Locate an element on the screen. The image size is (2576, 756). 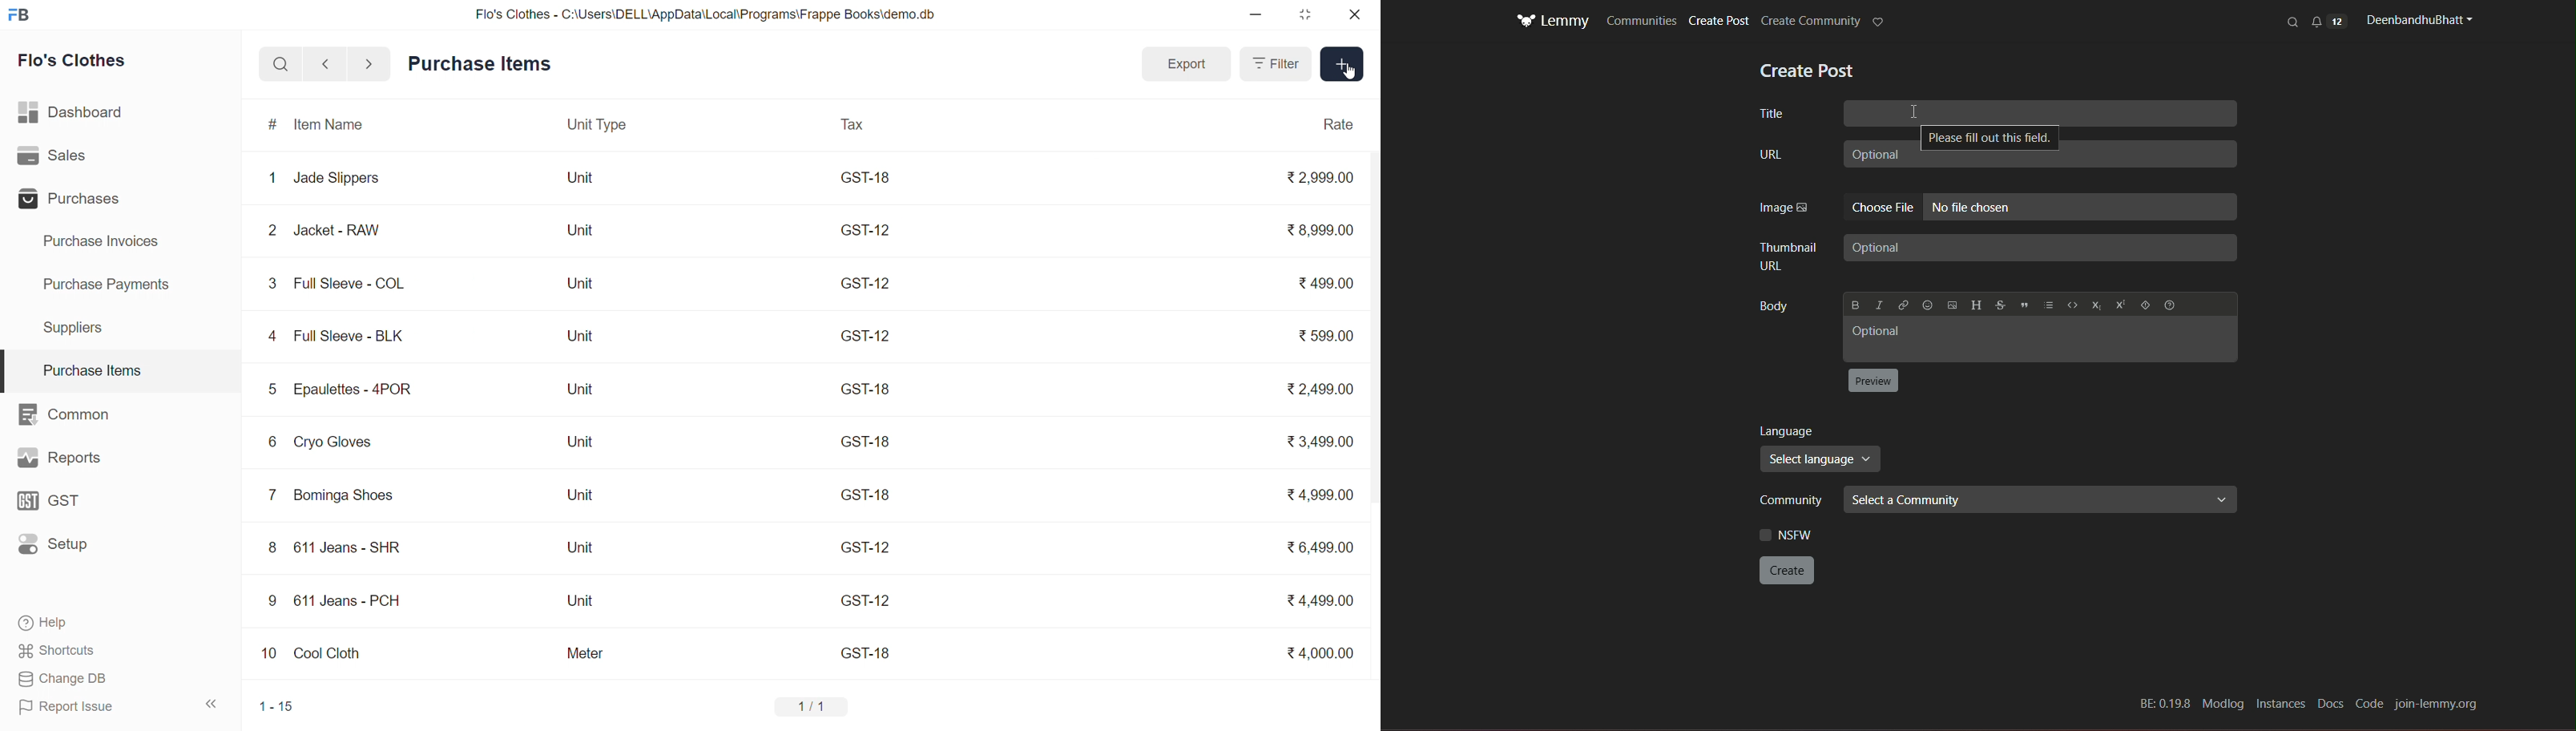
Purchase Items is located at coordinates (479, 65).